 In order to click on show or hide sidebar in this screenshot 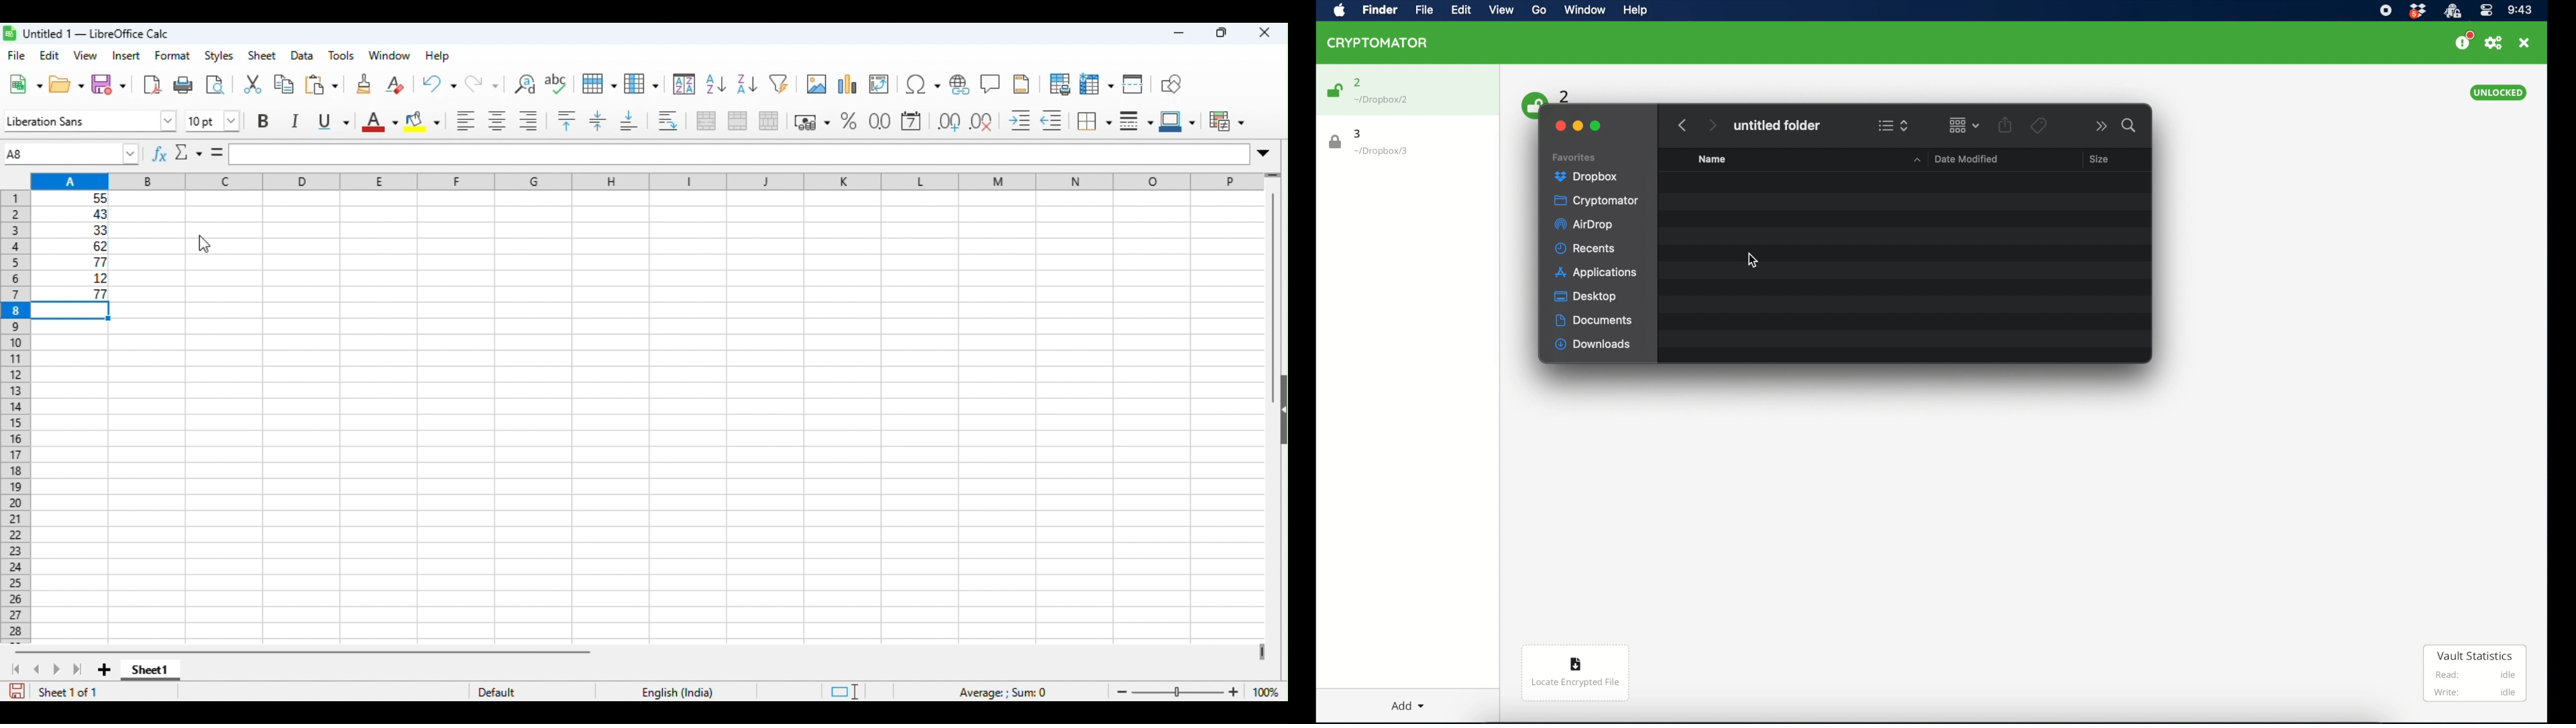, I will do `click(1280, 415)`.